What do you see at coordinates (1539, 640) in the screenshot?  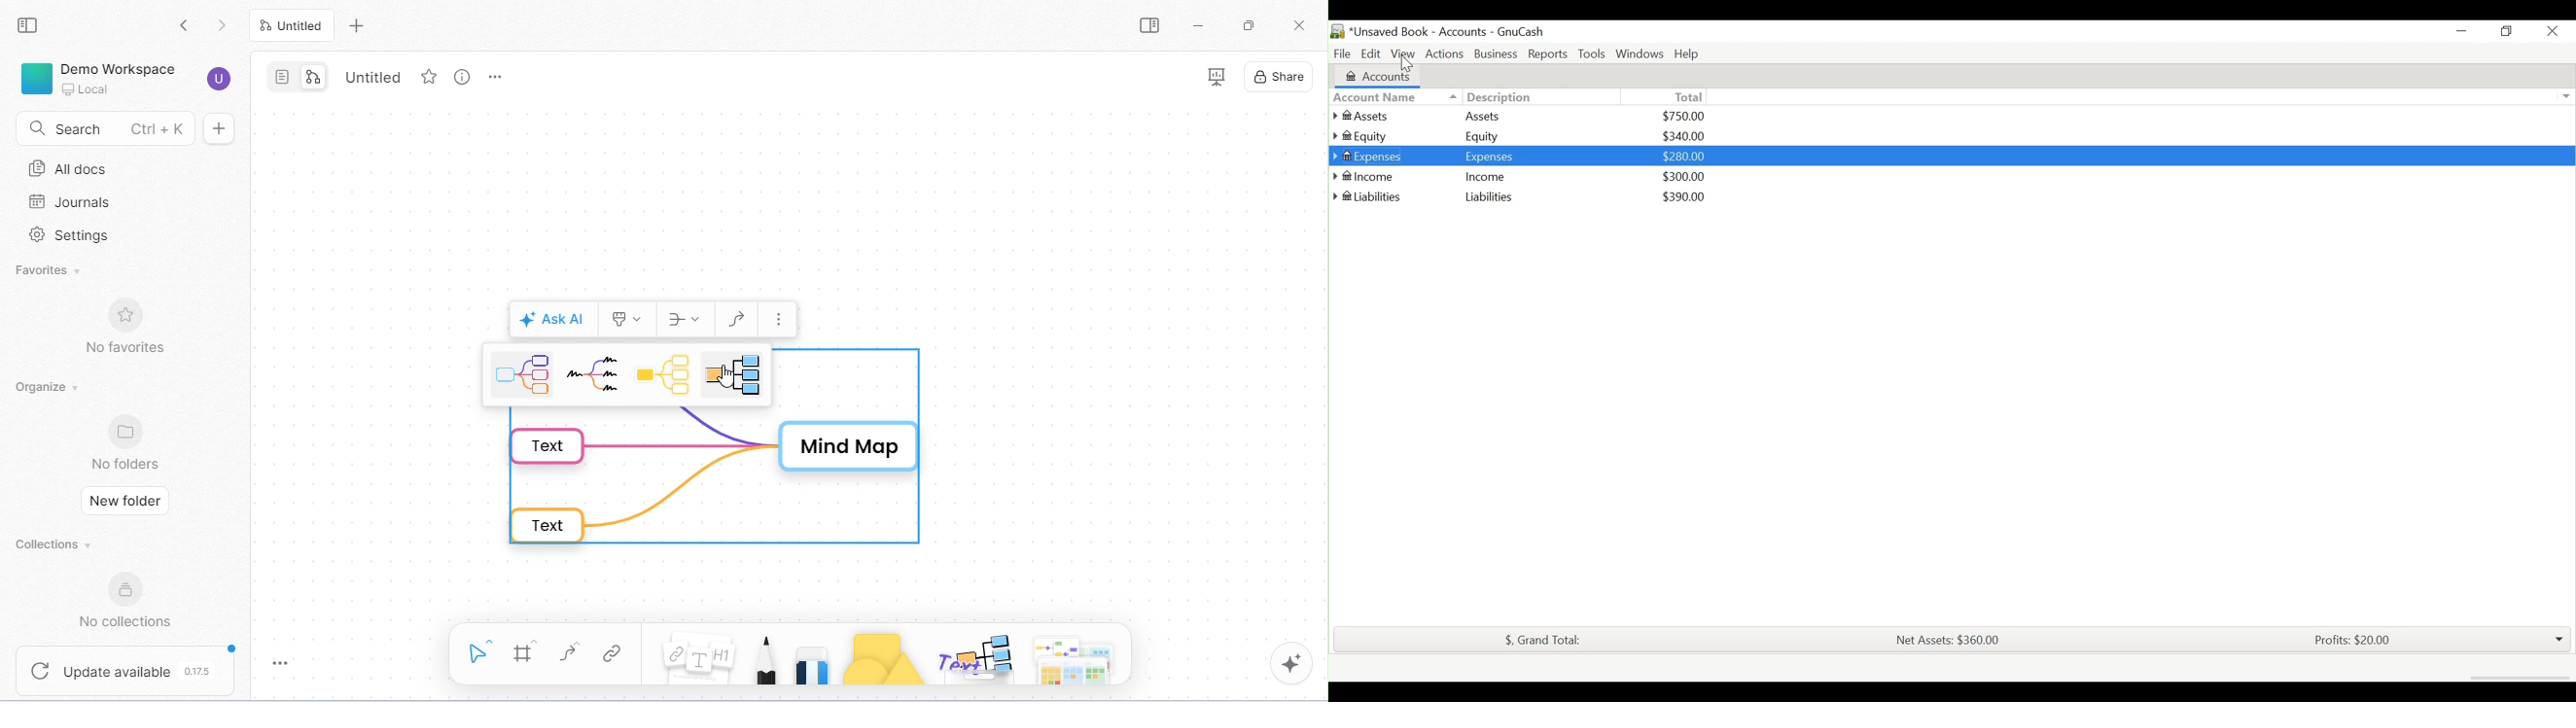 I see `Grand Total` at bounding box center [1539, 640].